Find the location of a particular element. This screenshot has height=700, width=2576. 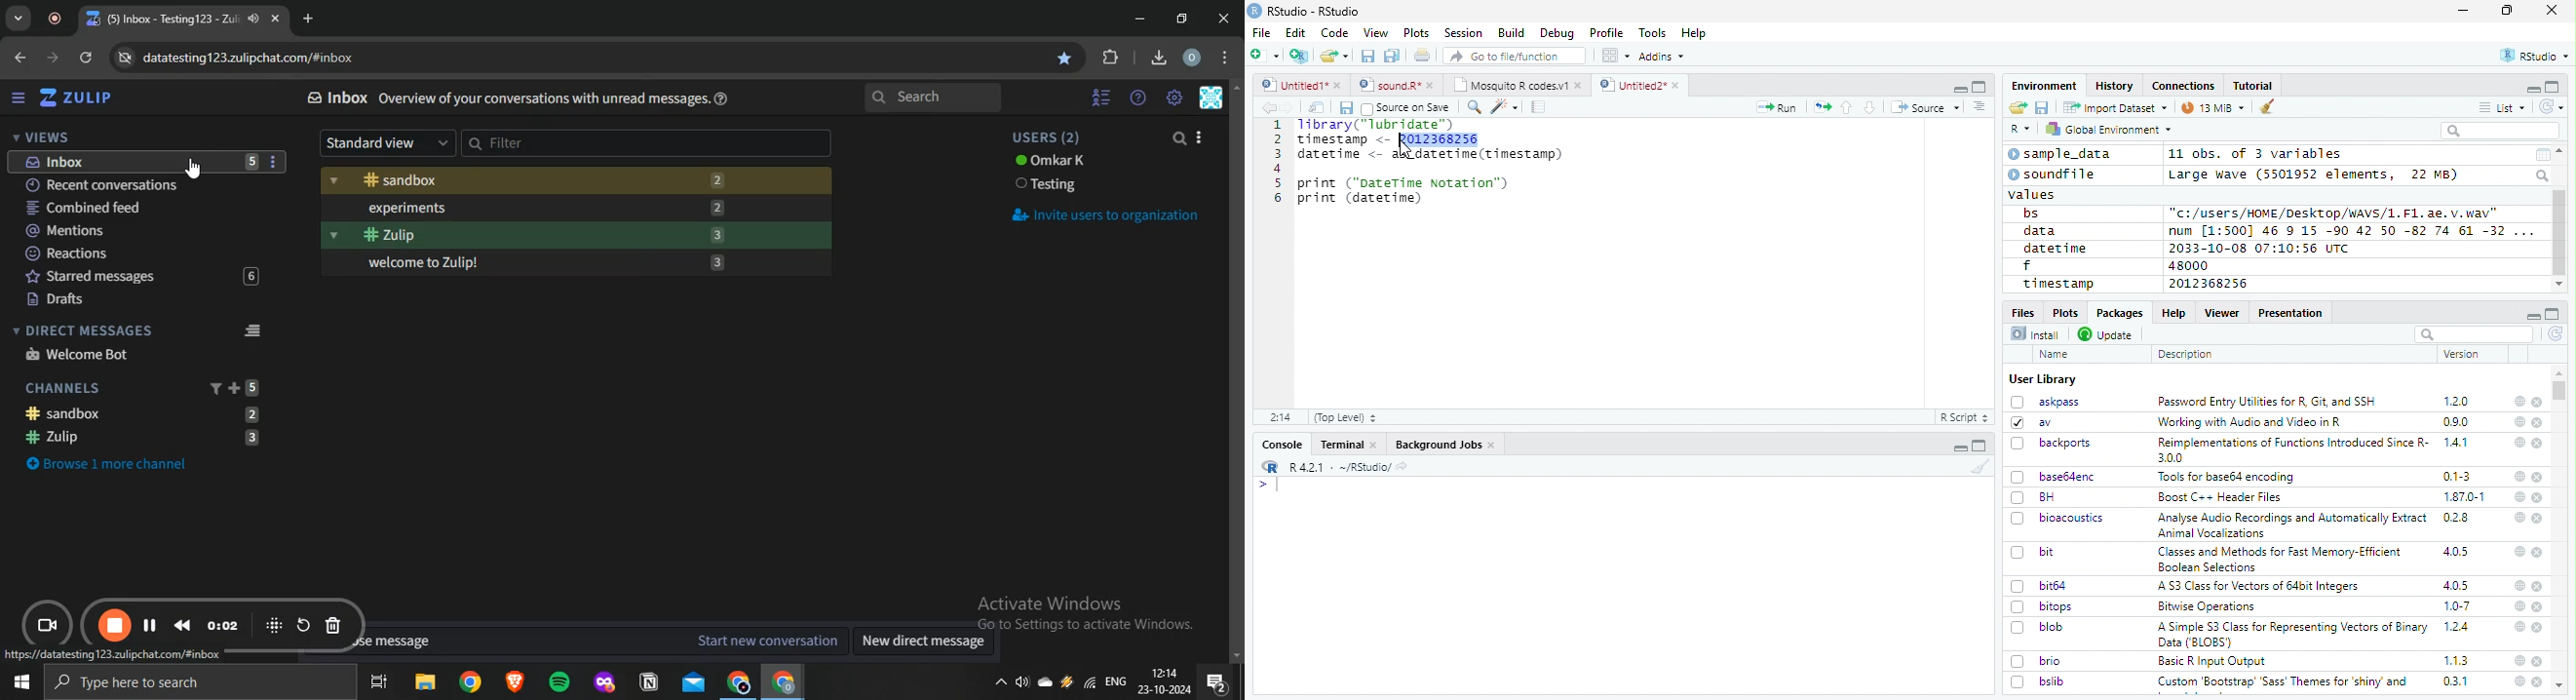

timestamp is located at coordinates (2057, 283).